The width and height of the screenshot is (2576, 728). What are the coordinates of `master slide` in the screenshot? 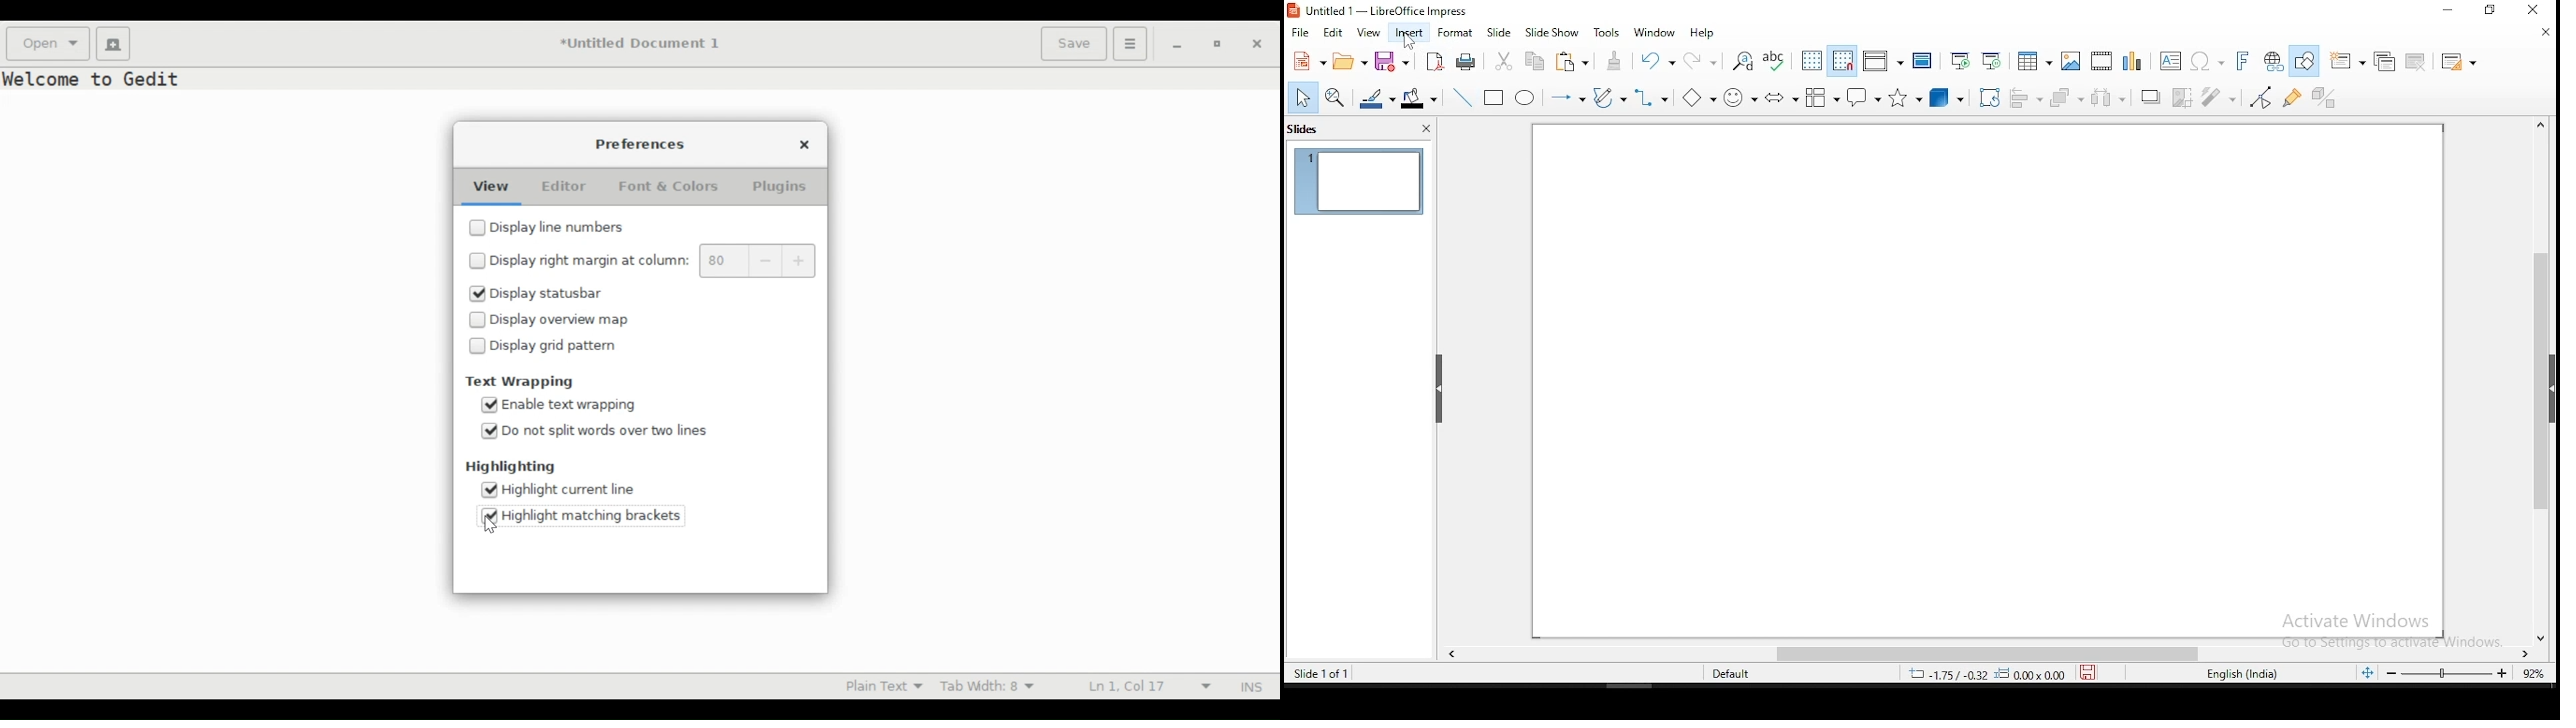 It's located at (1925, 59).